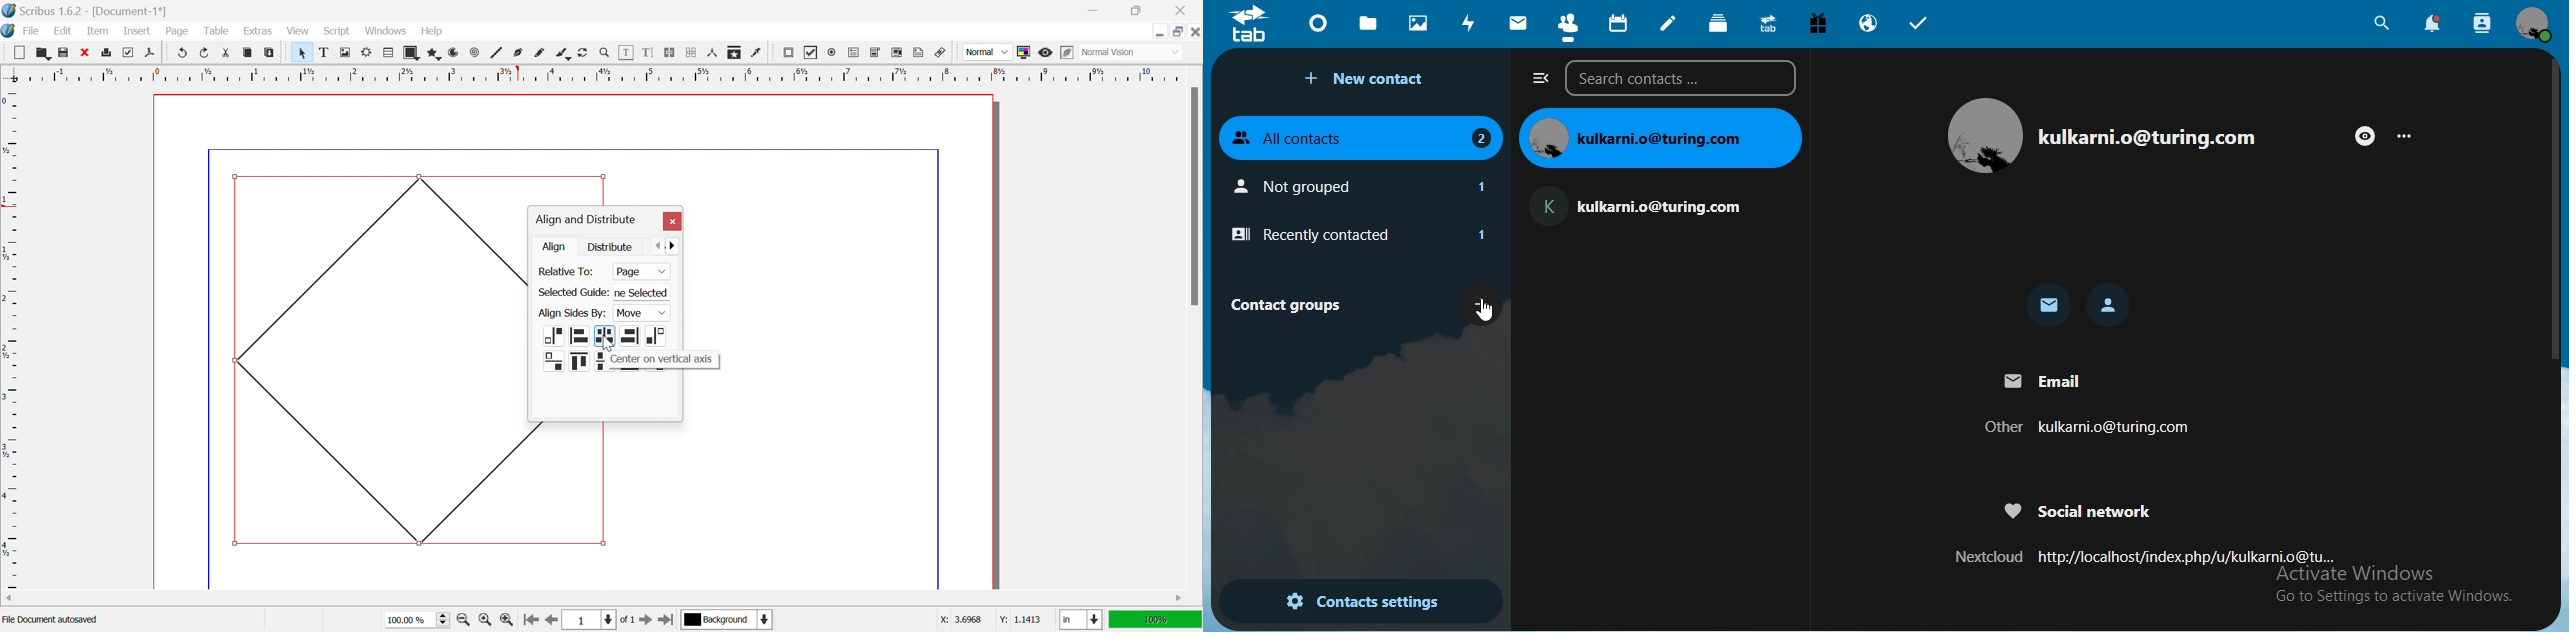 The height and width of the screenshot is (644, 2576). I want to click on Center on vertical axis, so click(660, 359).